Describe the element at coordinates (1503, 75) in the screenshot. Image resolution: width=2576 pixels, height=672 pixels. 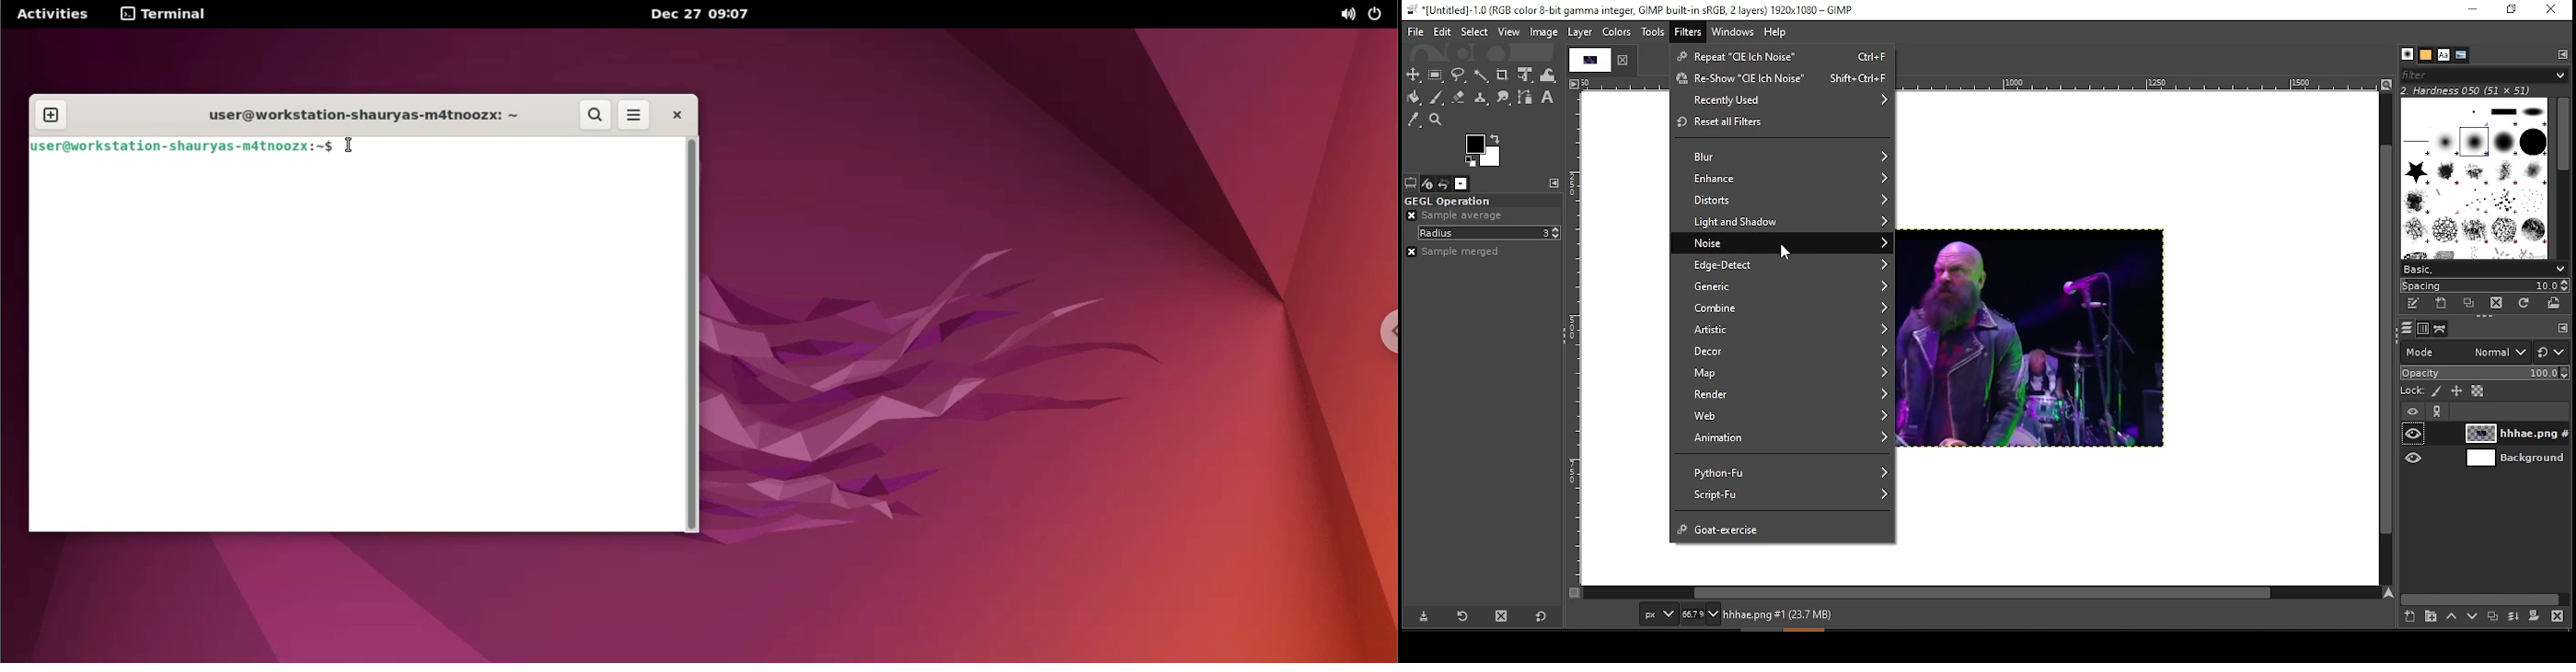
I see `crop tool` at that location.